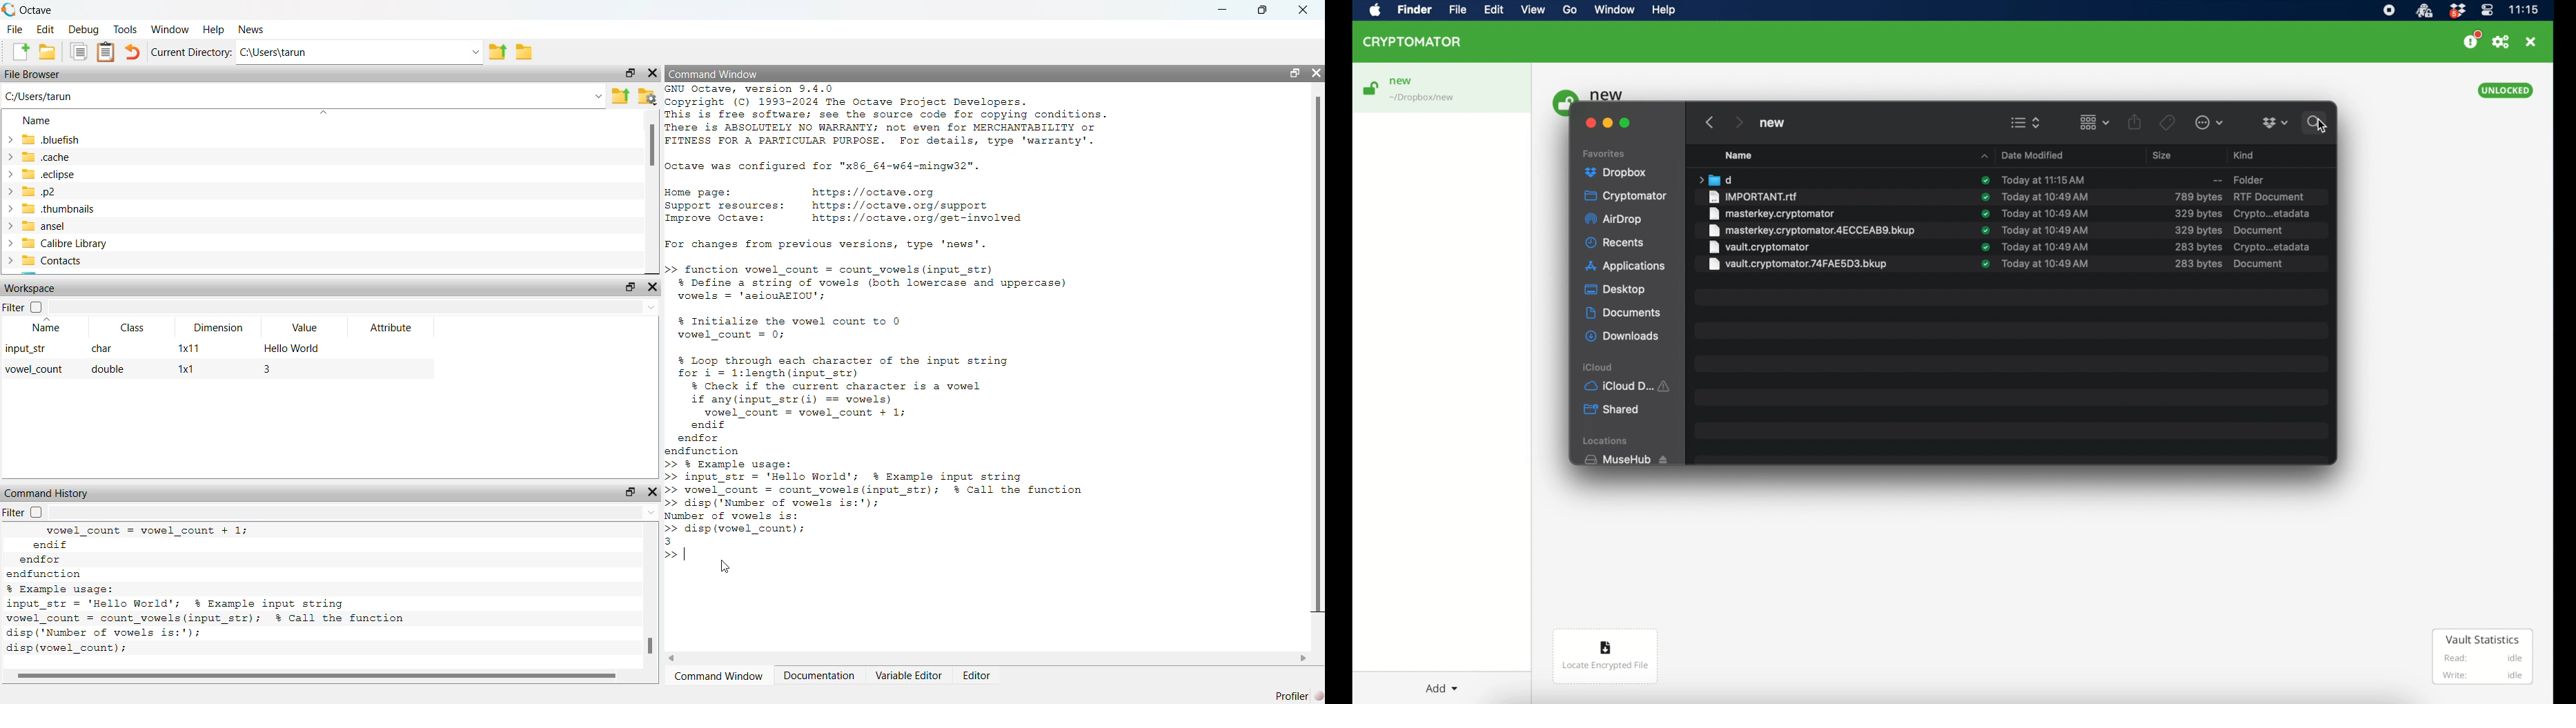 This screenshot has height=728, width=2576. Describe the element at coordinates (85, 28) in the screenshot. I see `Debug` at that location.